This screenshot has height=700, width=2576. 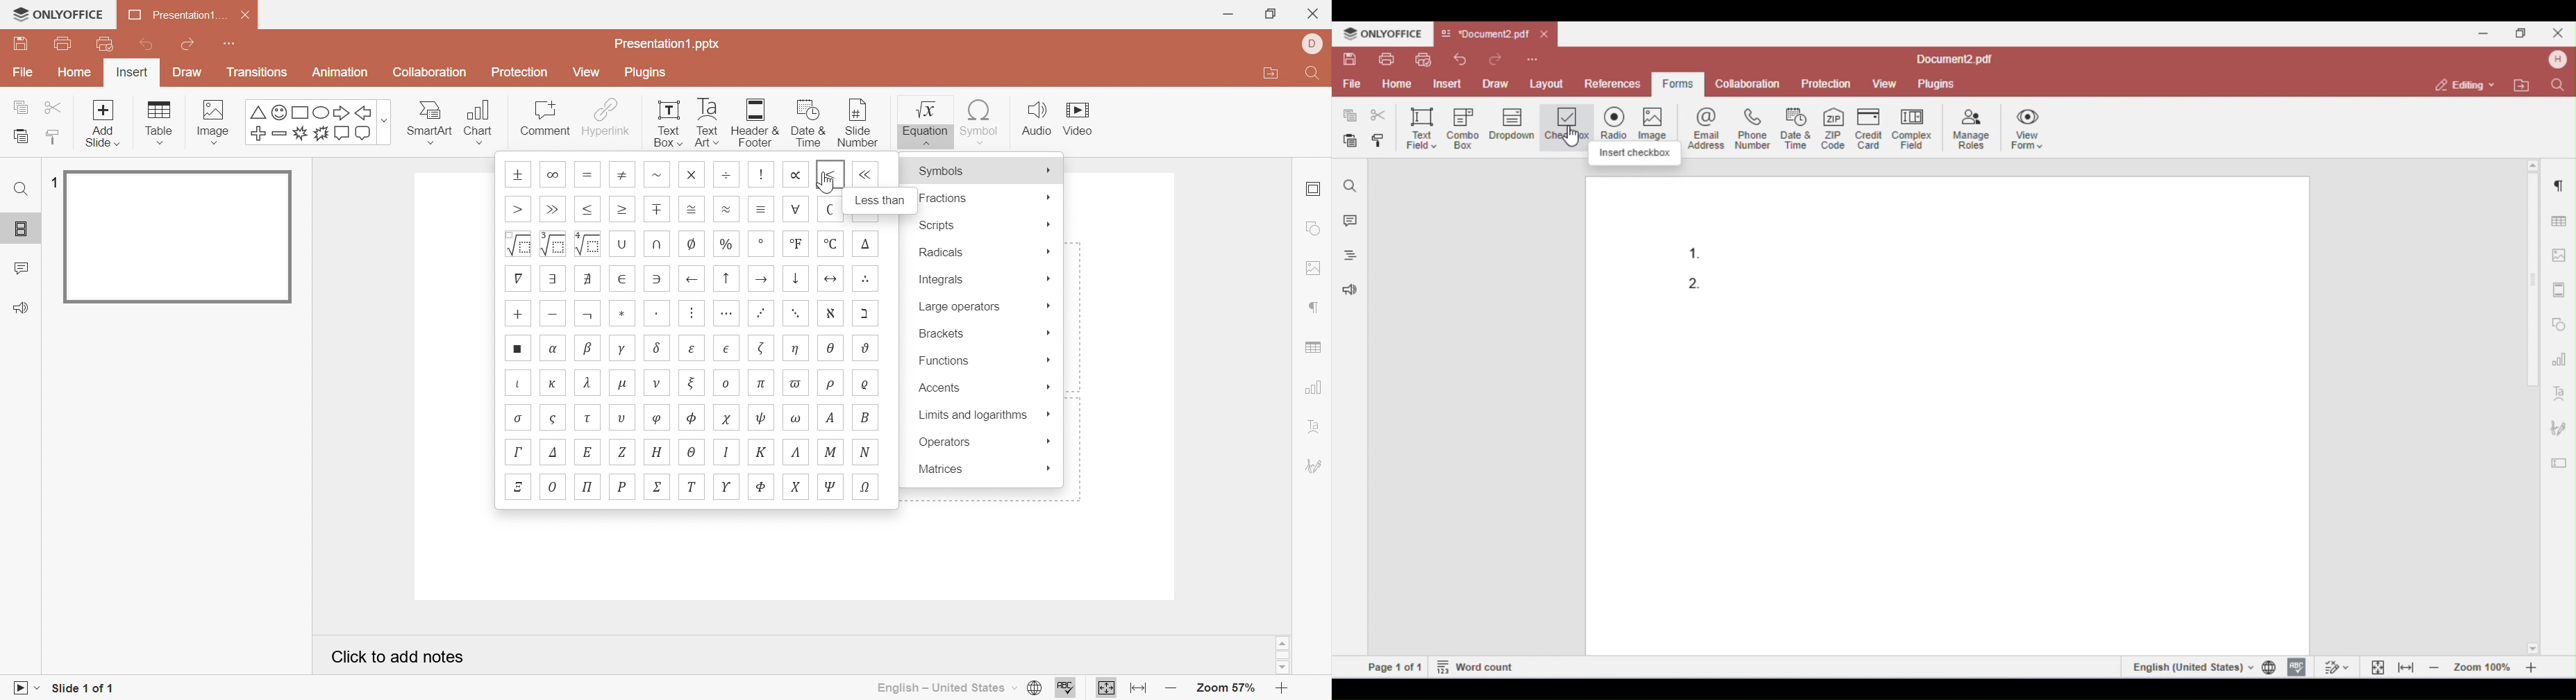 I want to click on Symbols, so click(x=310, y=124).